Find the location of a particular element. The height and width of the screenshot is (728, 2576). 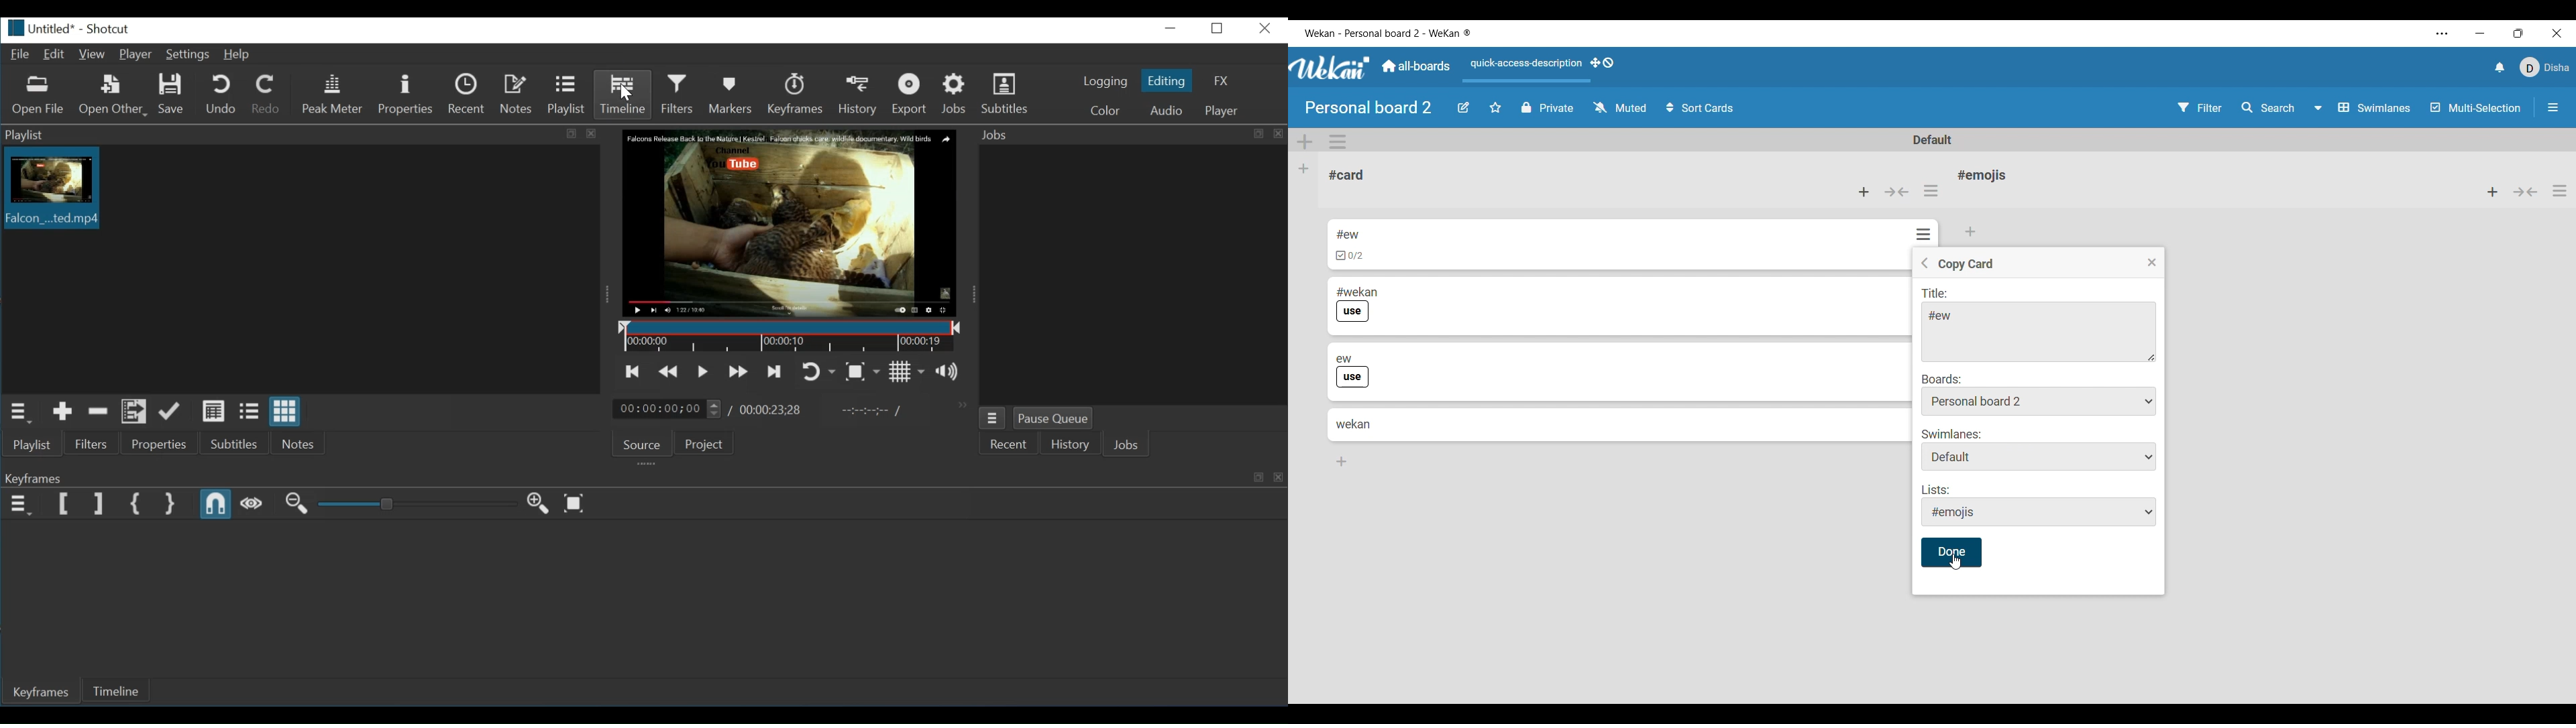

Keyframe Panel is located at coordinates (641, 477).